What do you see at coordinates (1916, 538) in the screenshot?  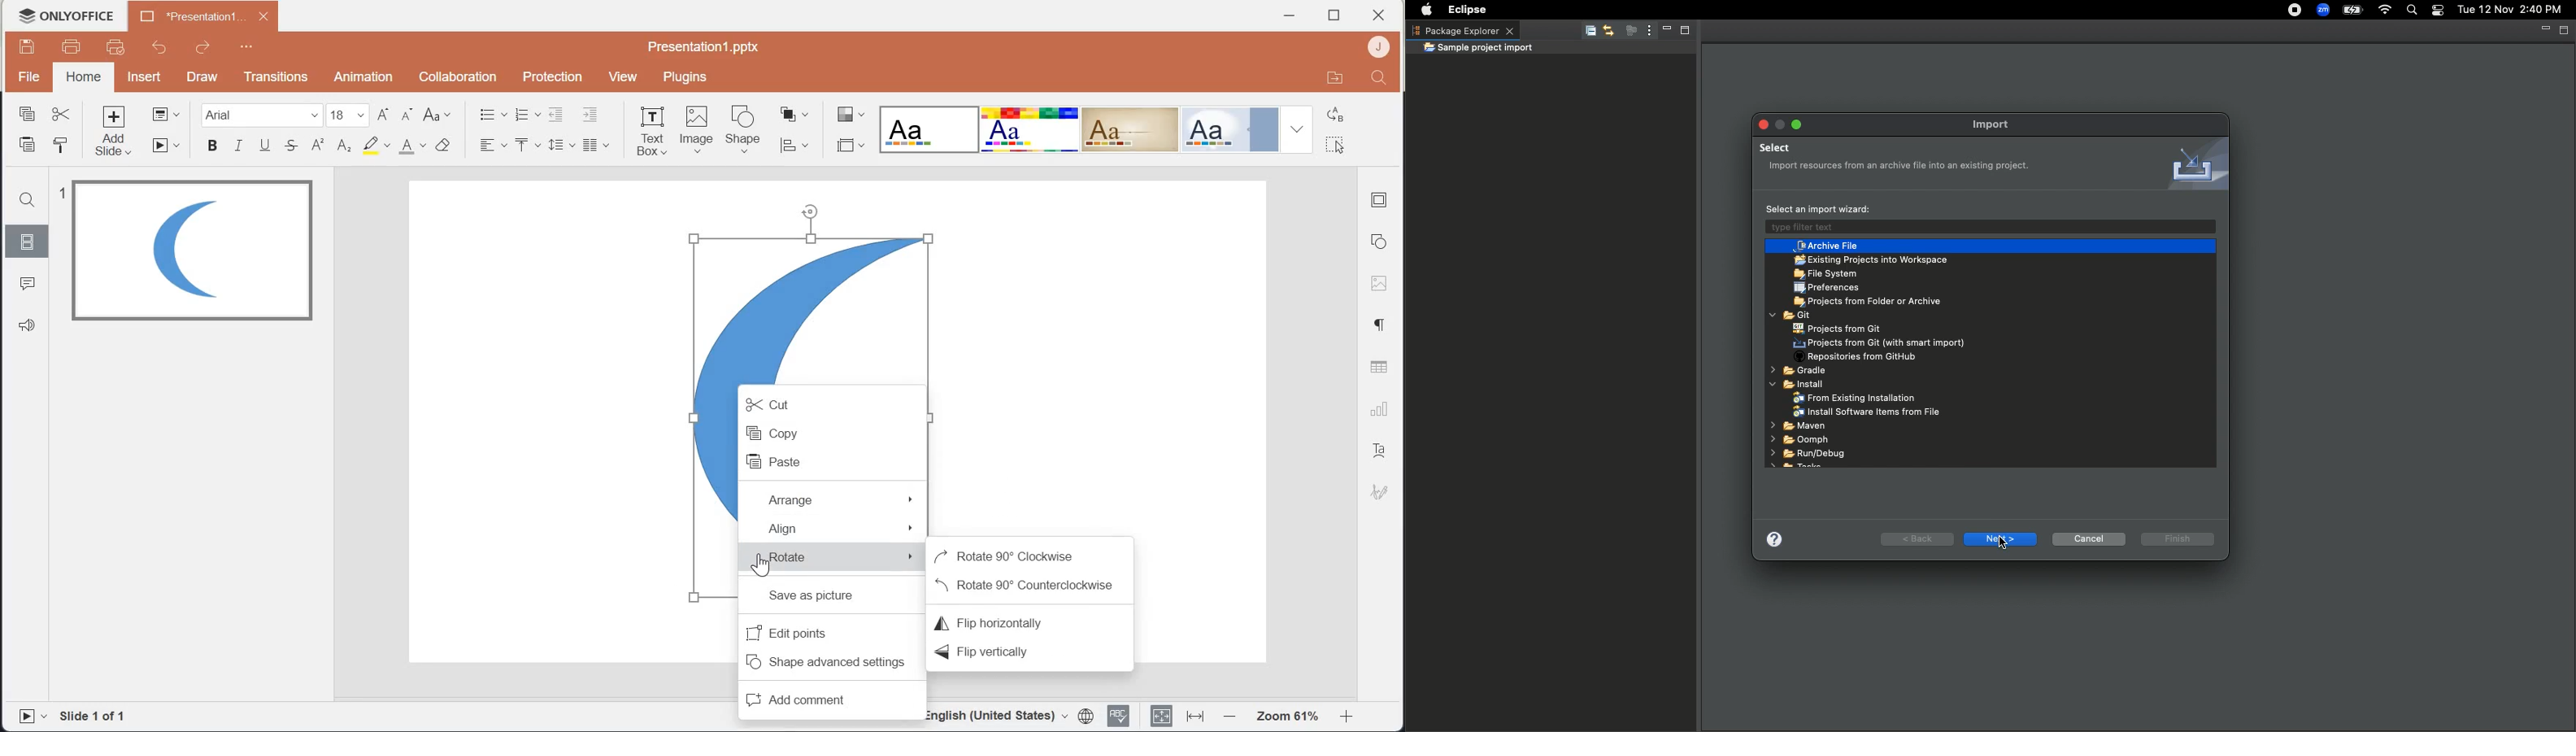 I see `Back` at bounding box center [1916, 538].